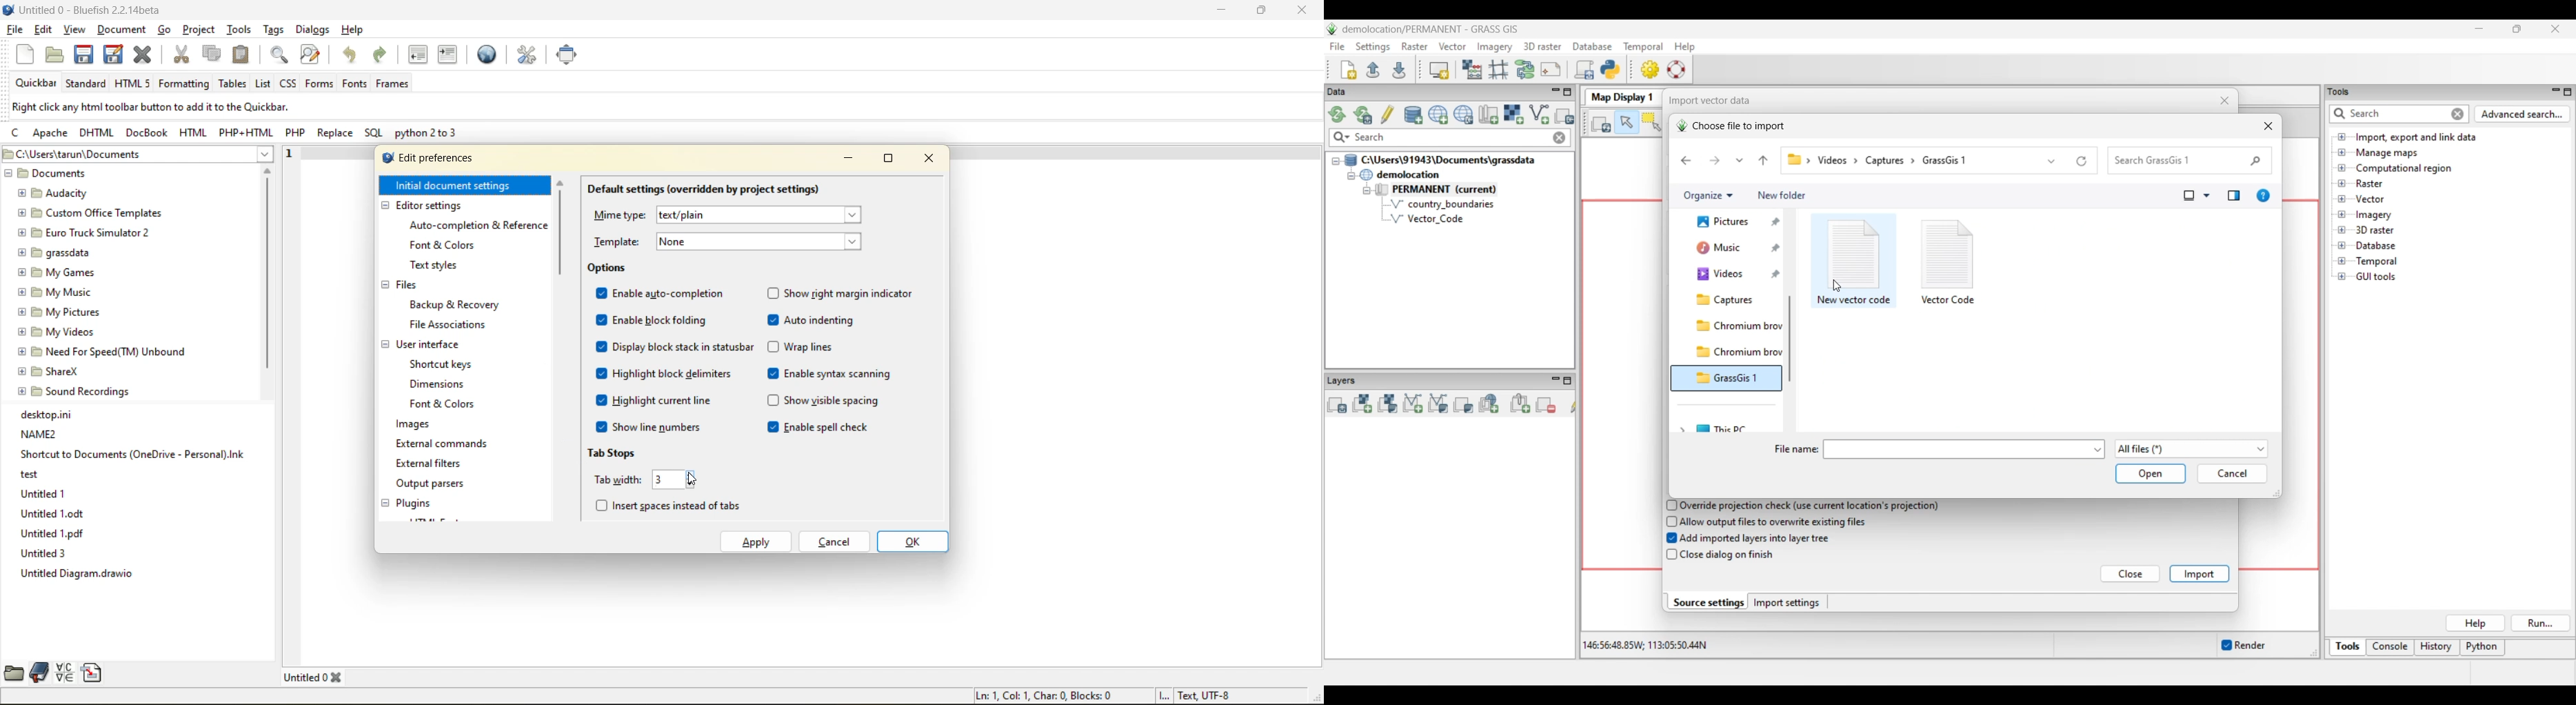 This screenshot has width=2576, height=728. I want to click on tables, so click(232, 85).